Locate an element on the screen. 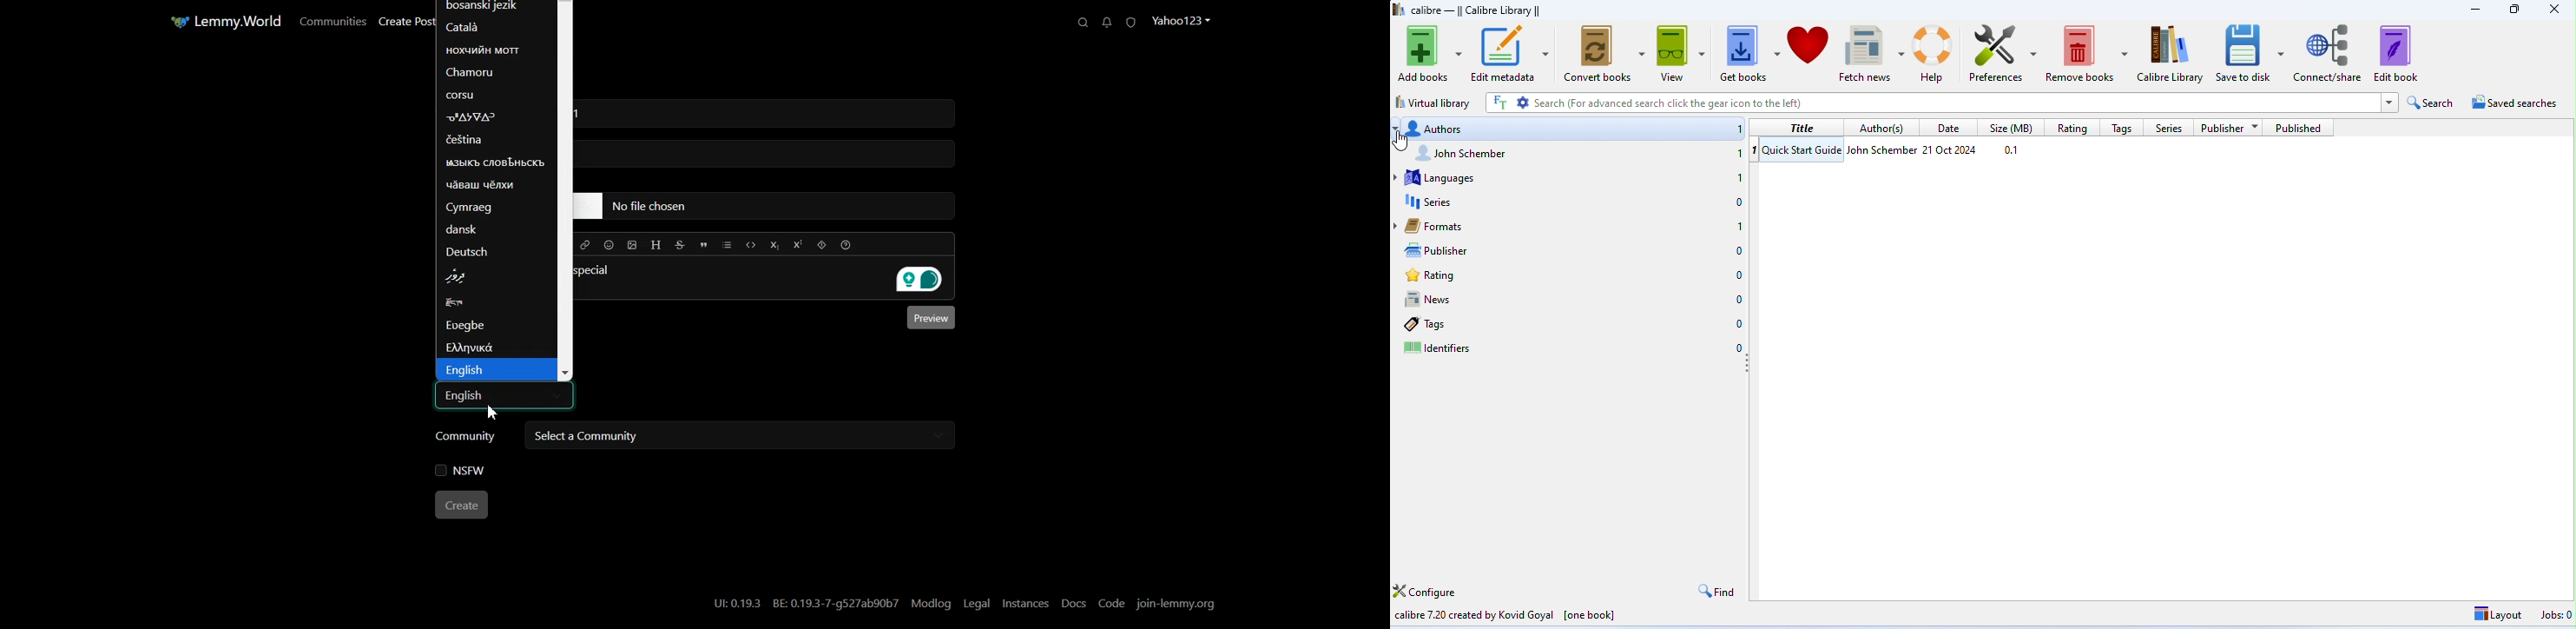  calibre library is located at coordinates (2171, 53).